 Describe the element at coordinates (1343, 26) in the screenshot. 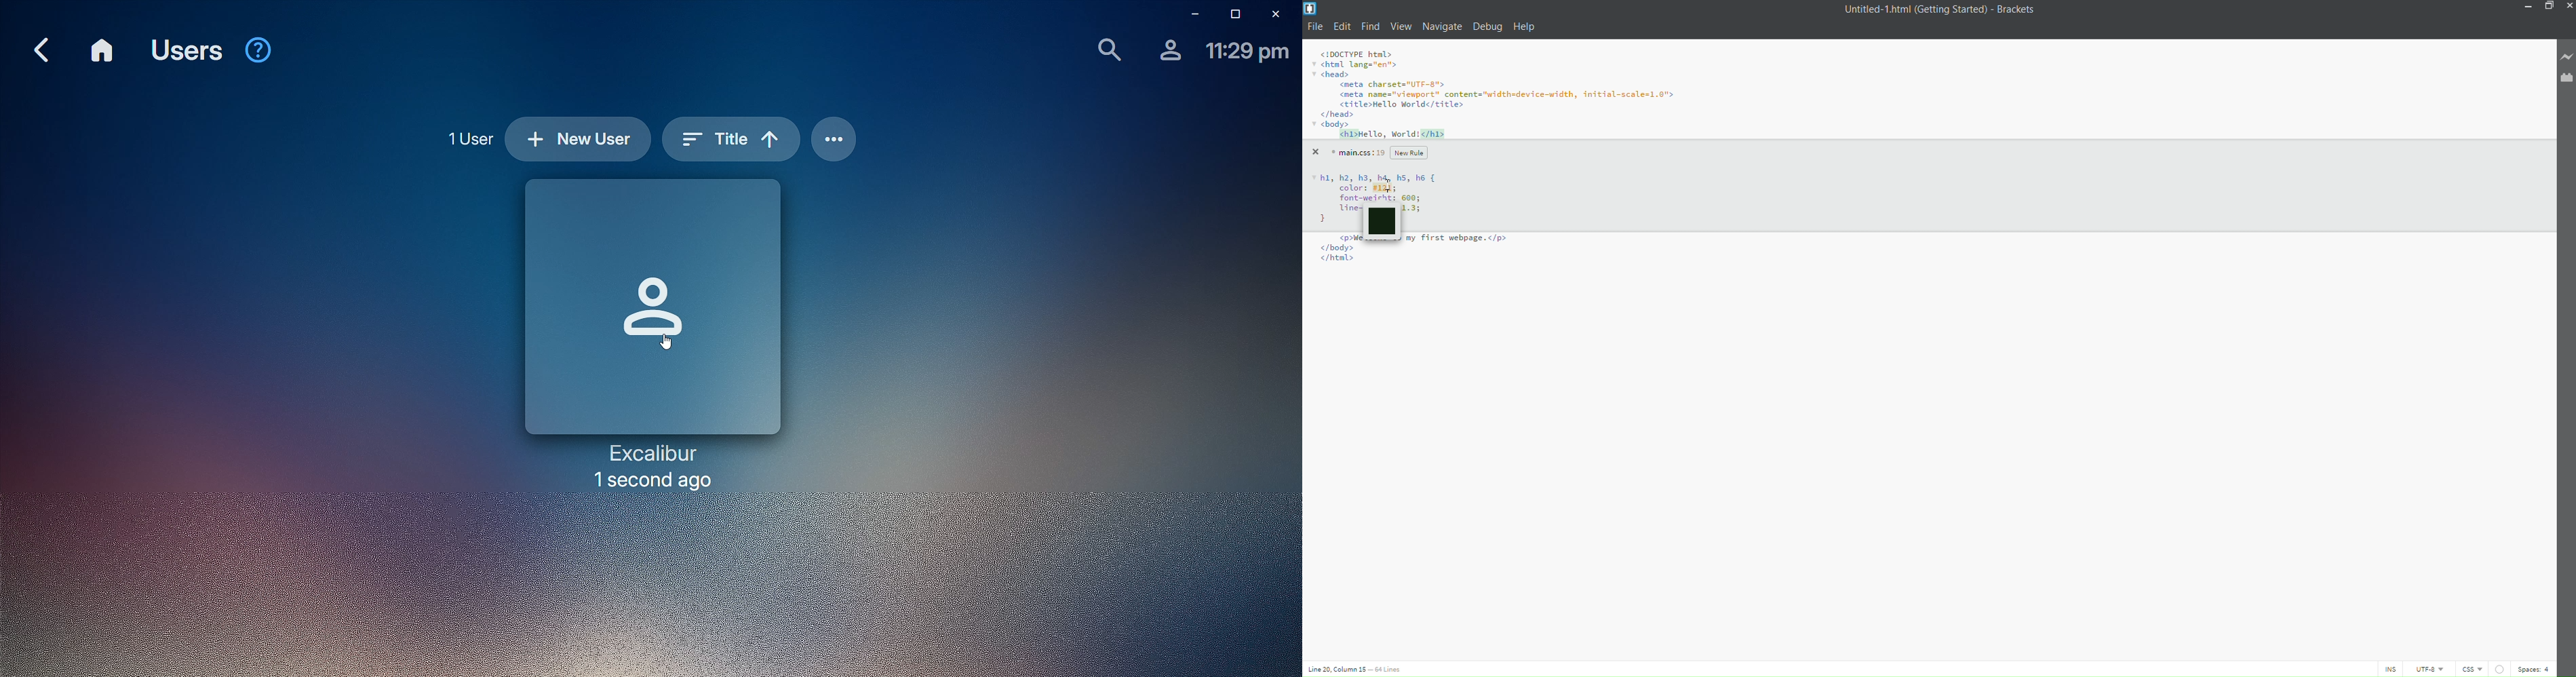

I see `edit` at that location.